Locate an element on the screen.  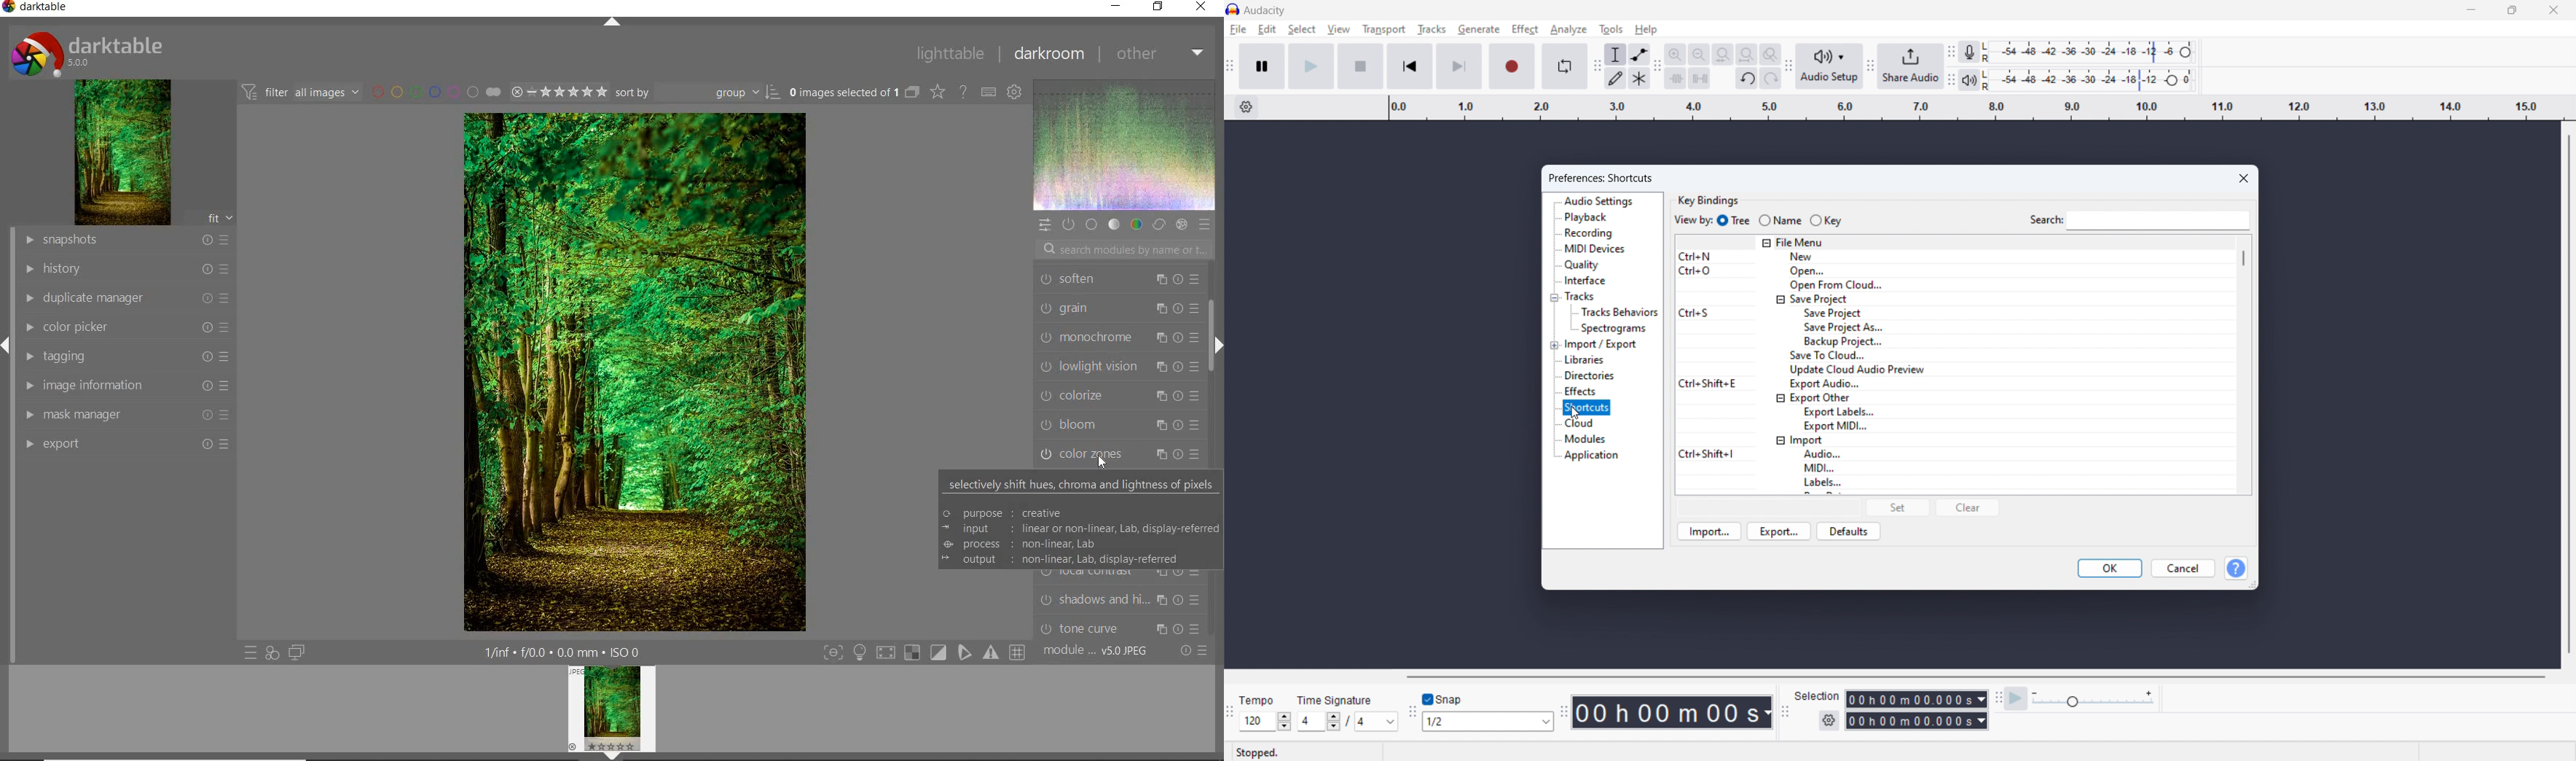
RESTORE is located at coordinates (1156, 7).